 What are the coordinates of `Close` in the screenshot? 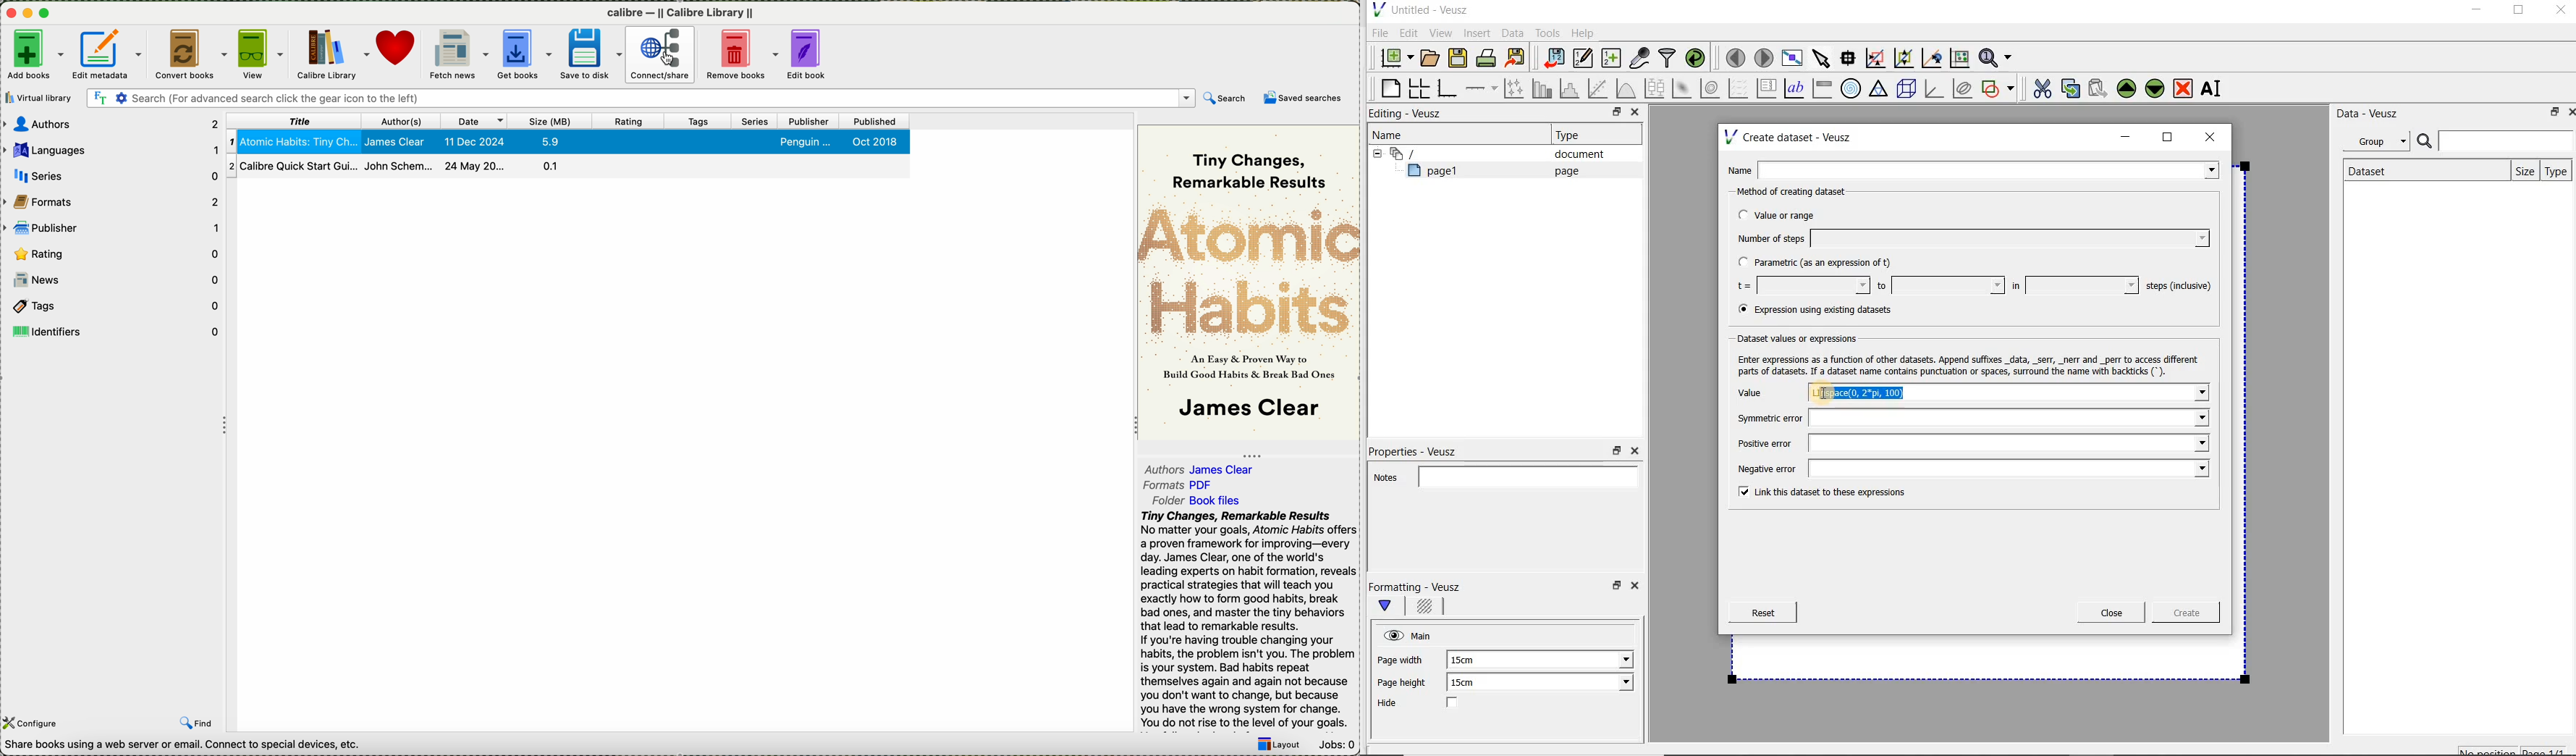 It's located at (2569, 111).